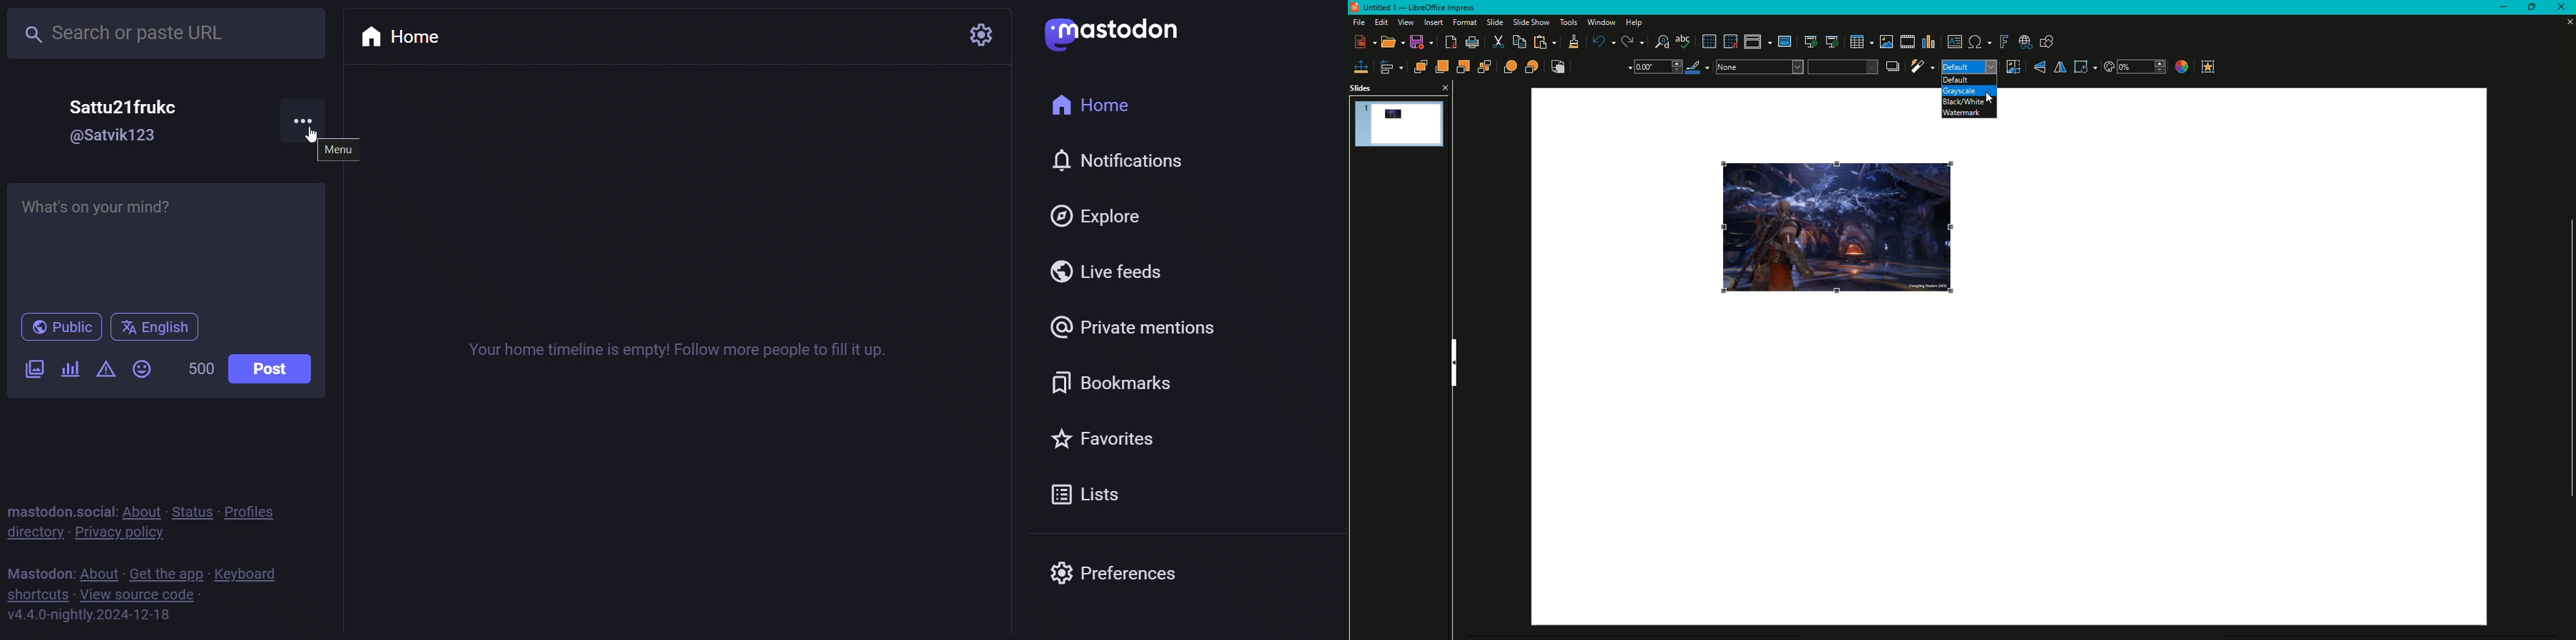 Image resolution: width=2576 pixels, height=644 pixels. I want to click on bookmarks, so click(1135, 385).